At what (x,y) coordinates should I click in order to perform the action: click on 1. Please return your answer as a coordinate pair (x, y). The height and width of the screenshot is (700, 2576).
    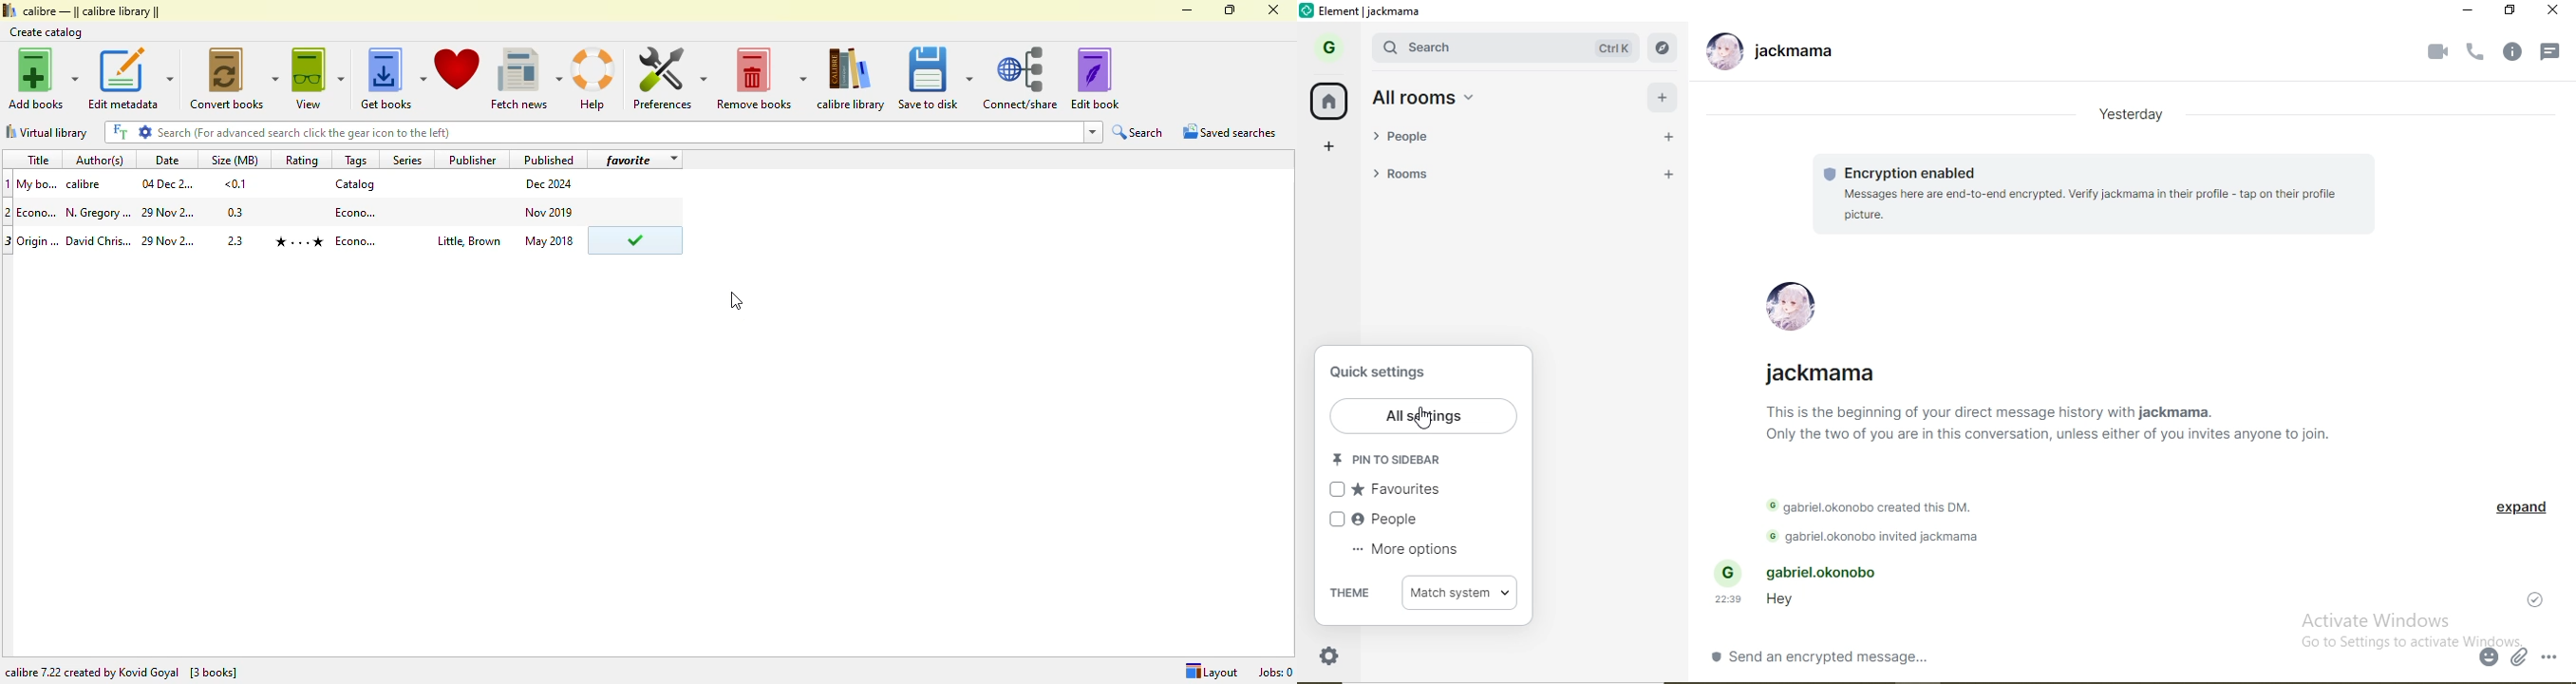
    Looking at the image, I should click on (9, 183).